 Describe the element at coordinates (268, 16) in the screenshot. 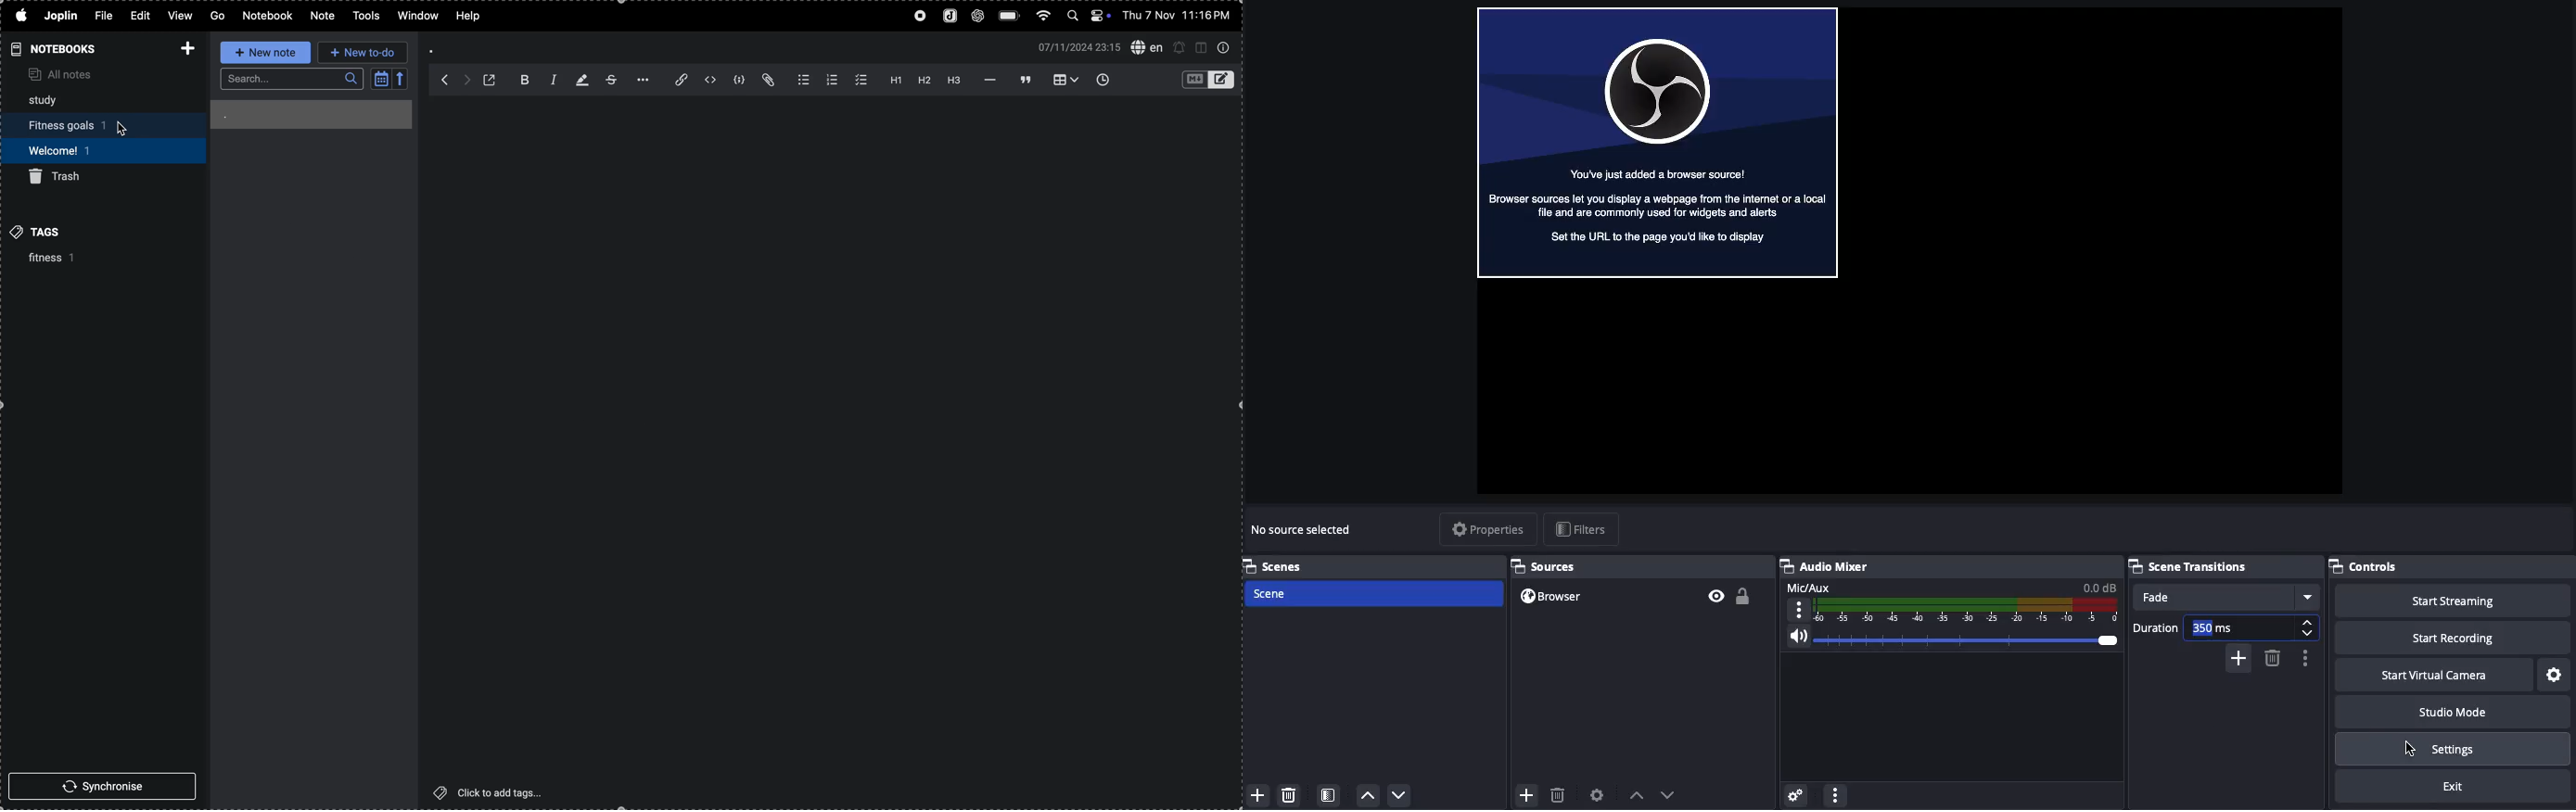

I see `notebook` at that location.